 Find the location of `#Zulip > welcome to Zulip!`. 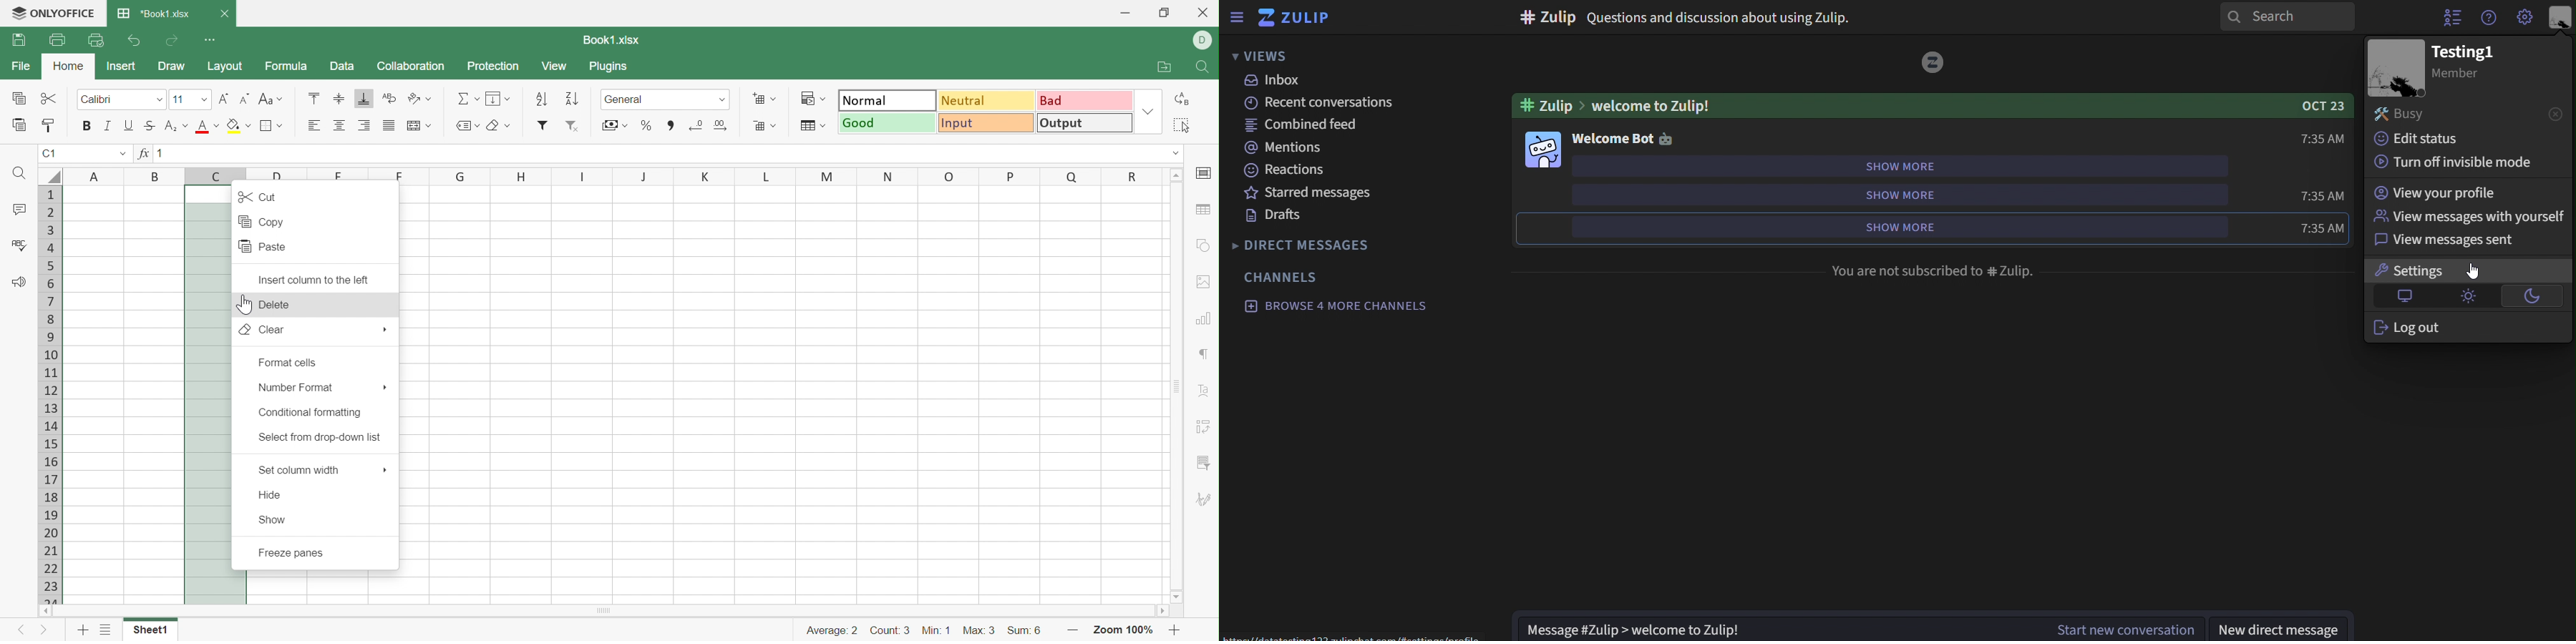

#Zulip > welcome to Zulip! is located at coordinates (1649, 106).